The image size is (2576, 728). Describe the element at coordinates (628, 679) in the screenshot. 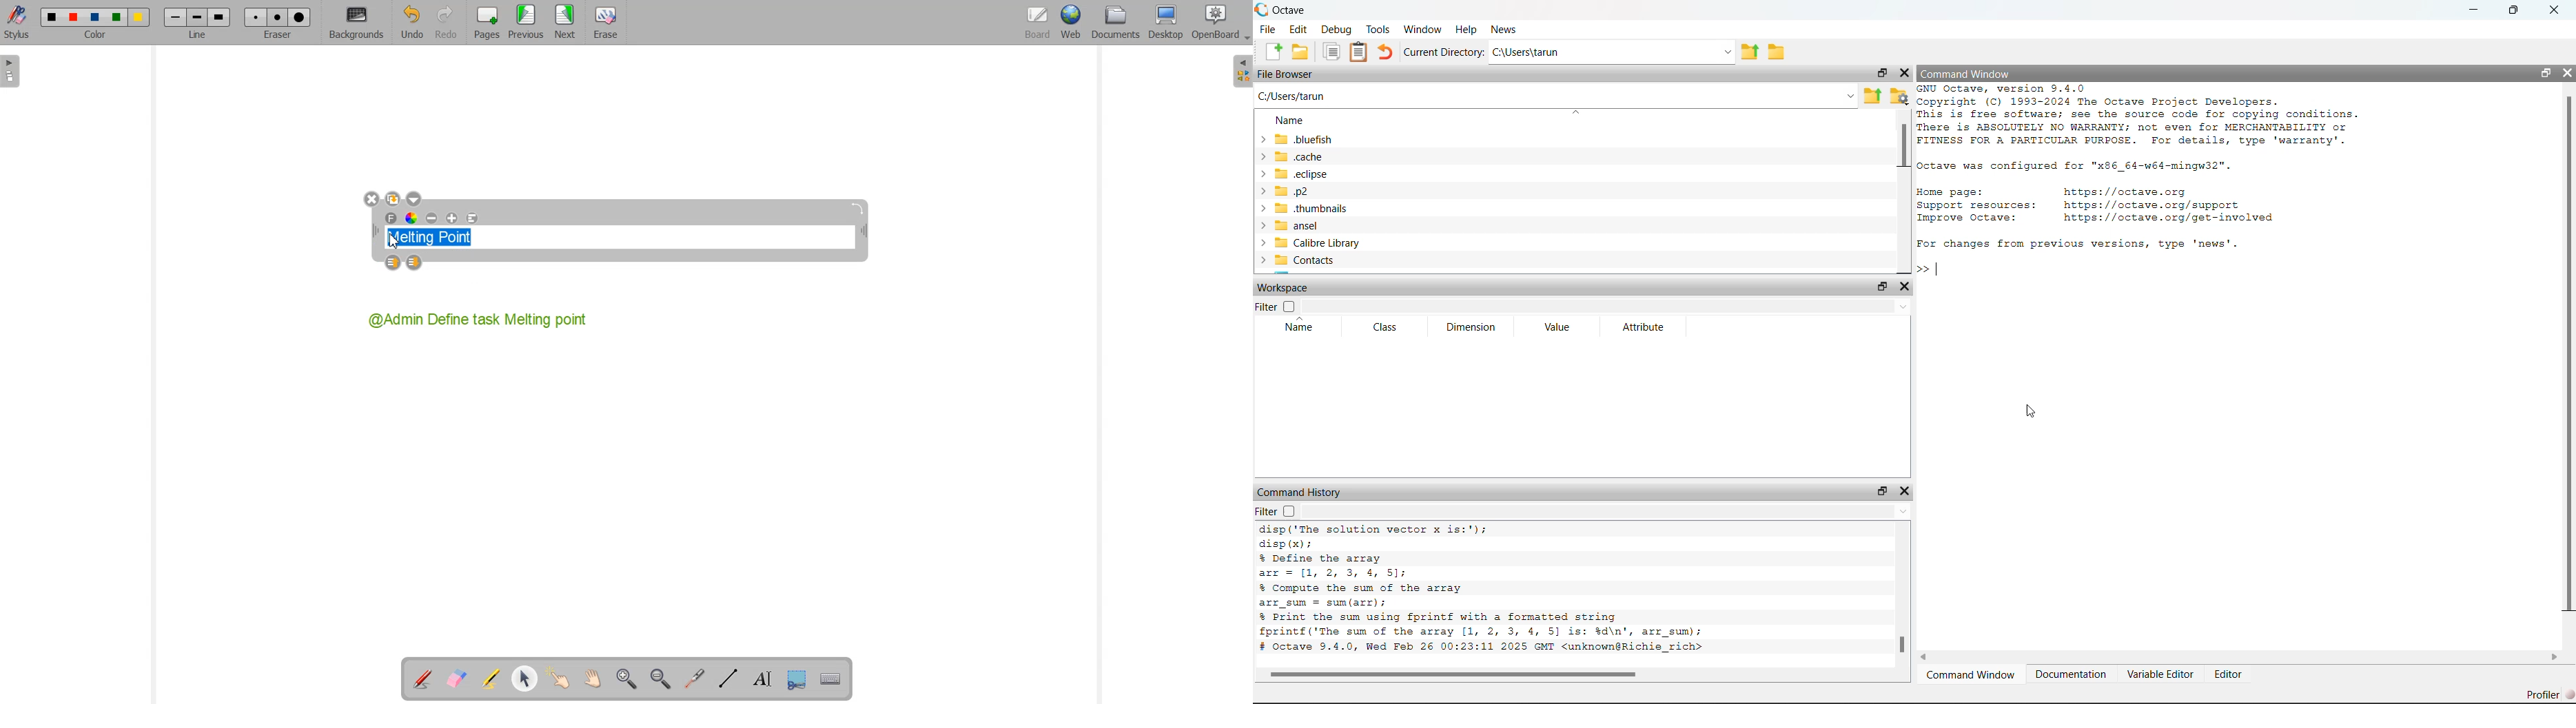

I see `Zoom In` at that location.